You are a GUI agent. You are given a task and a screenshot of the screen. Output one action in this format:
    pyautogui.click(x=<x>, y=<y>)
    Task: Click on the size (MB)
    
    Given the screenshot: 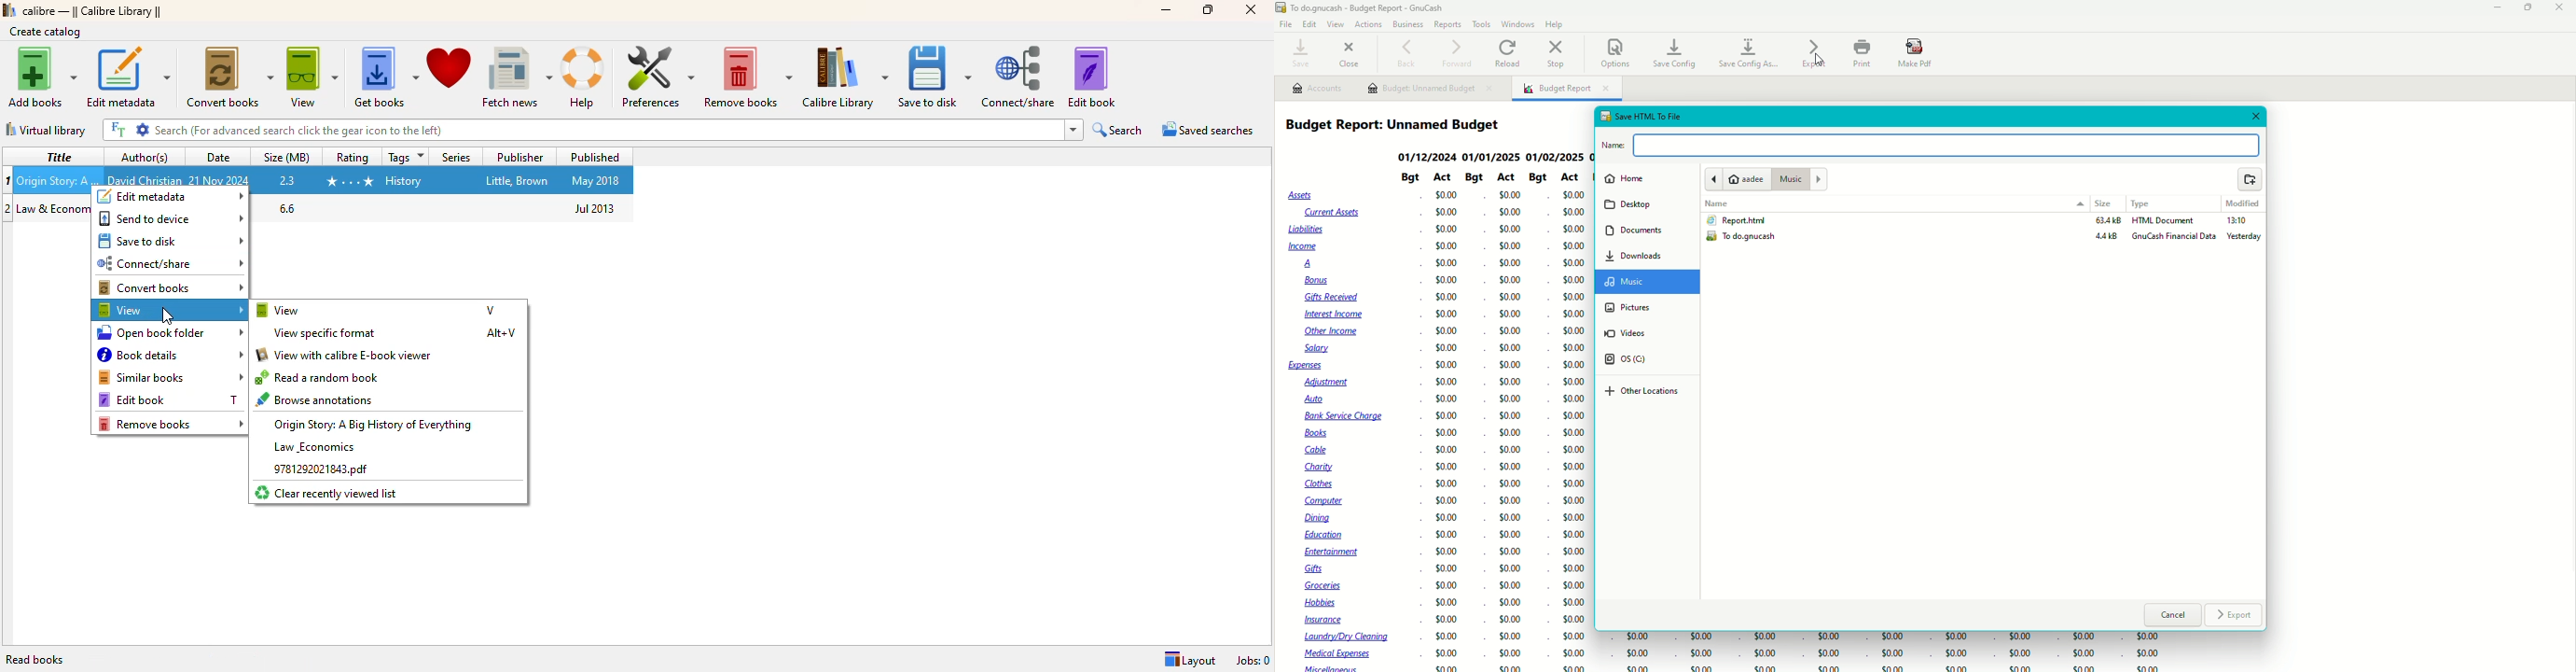 What is the action you would take?
    pyautogui.click(x=288, y=156)
    